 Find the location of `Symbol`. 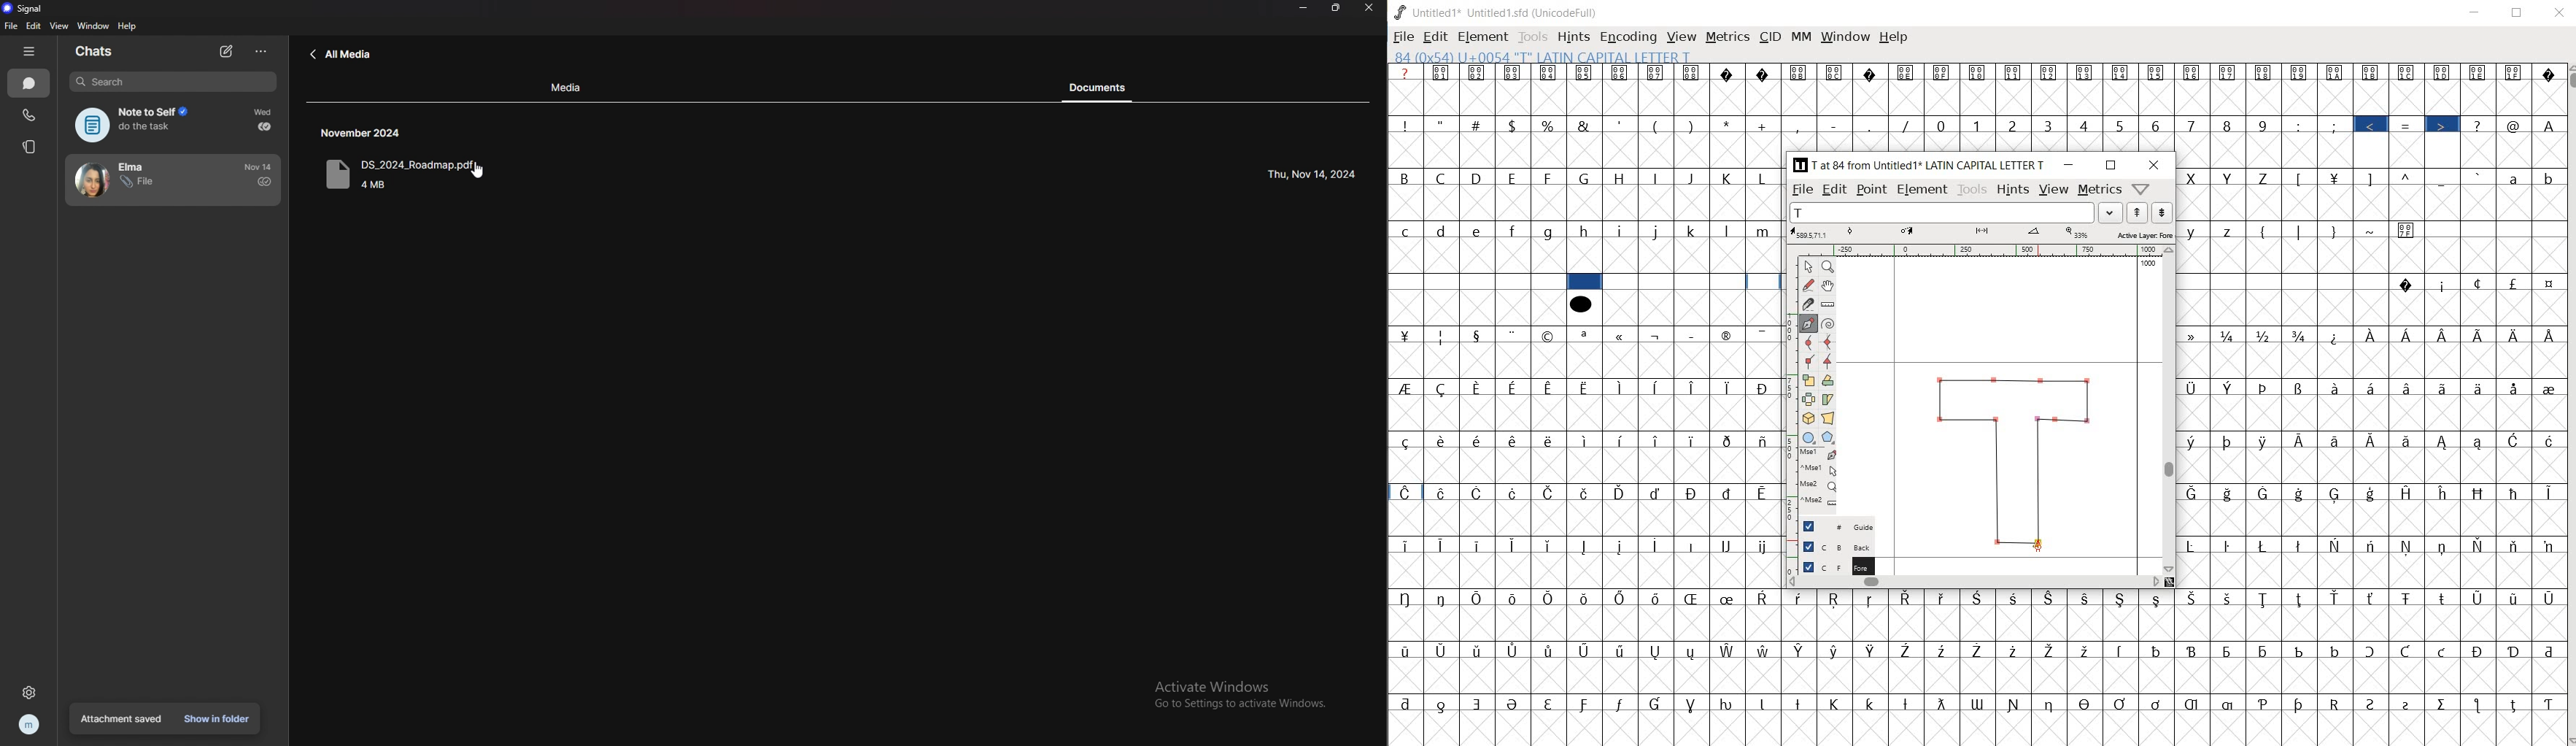

Symbol is located at coordinates (2407, 597).